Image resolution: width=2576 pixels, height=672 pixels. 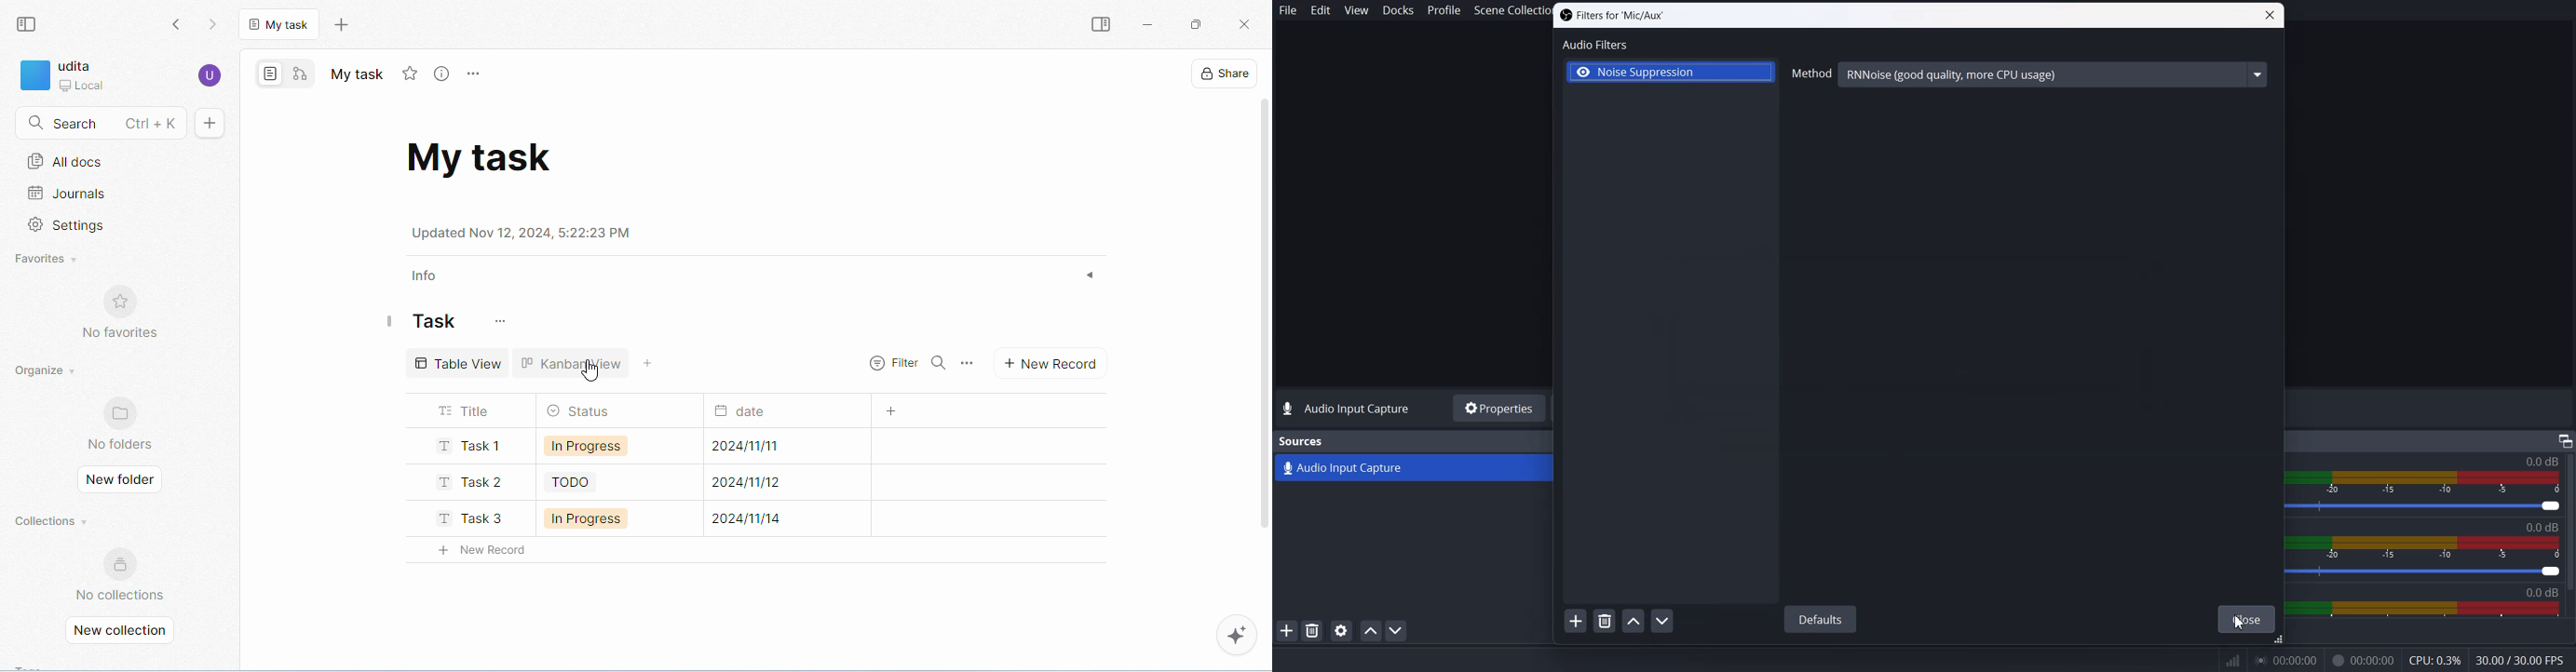 I want to click on Method, so click(x=2030, y=77).